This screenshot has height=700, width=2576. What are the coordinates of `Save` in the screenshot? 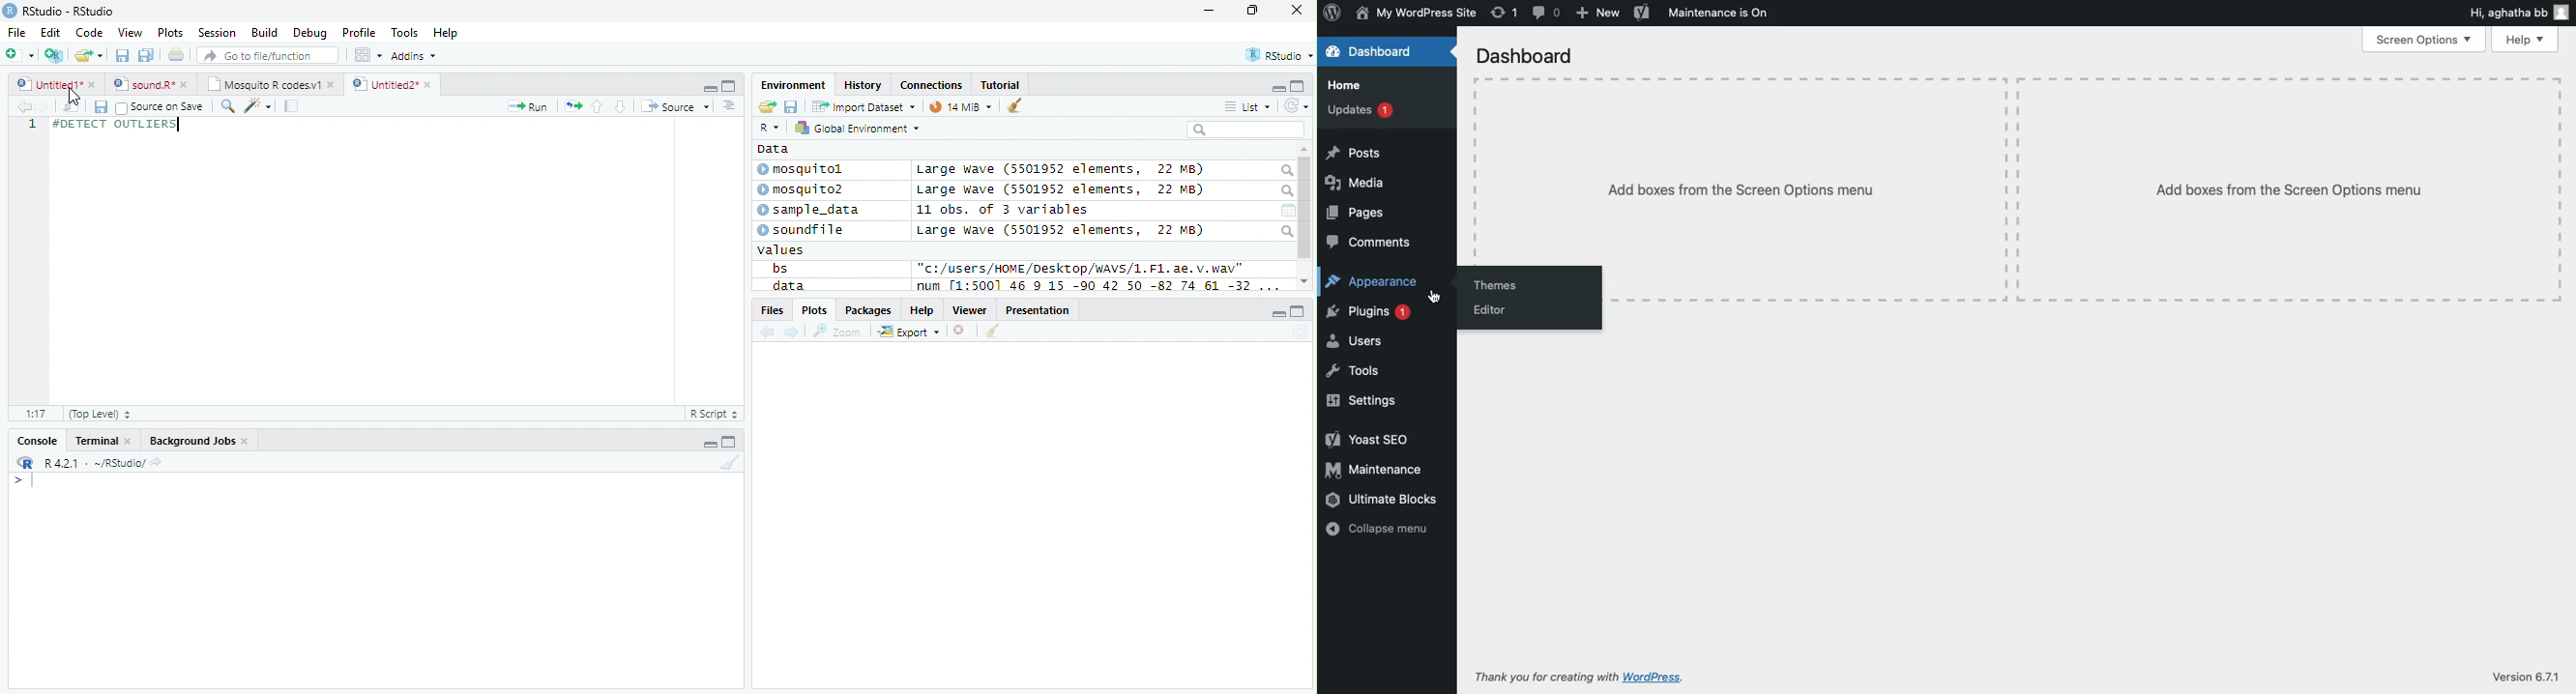 It's located at (100, 107).